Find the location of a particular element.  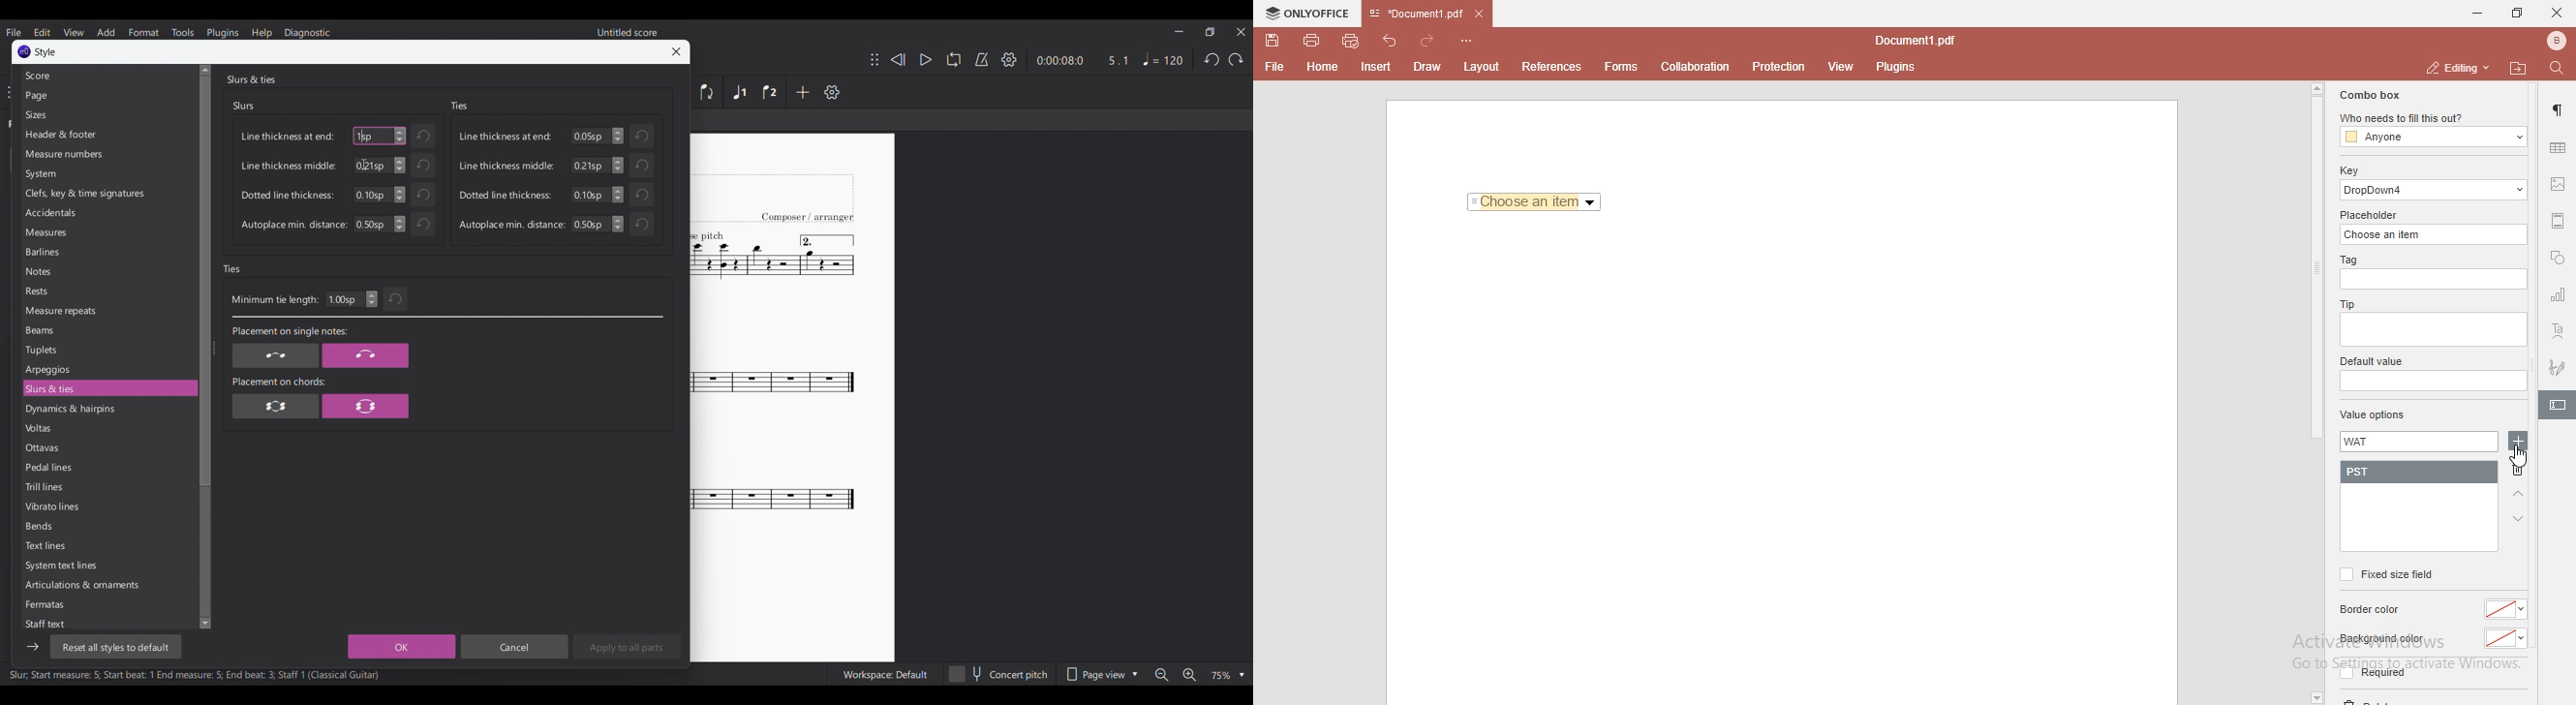

Placement on chords option 2 is located at coordinates (366, 405).